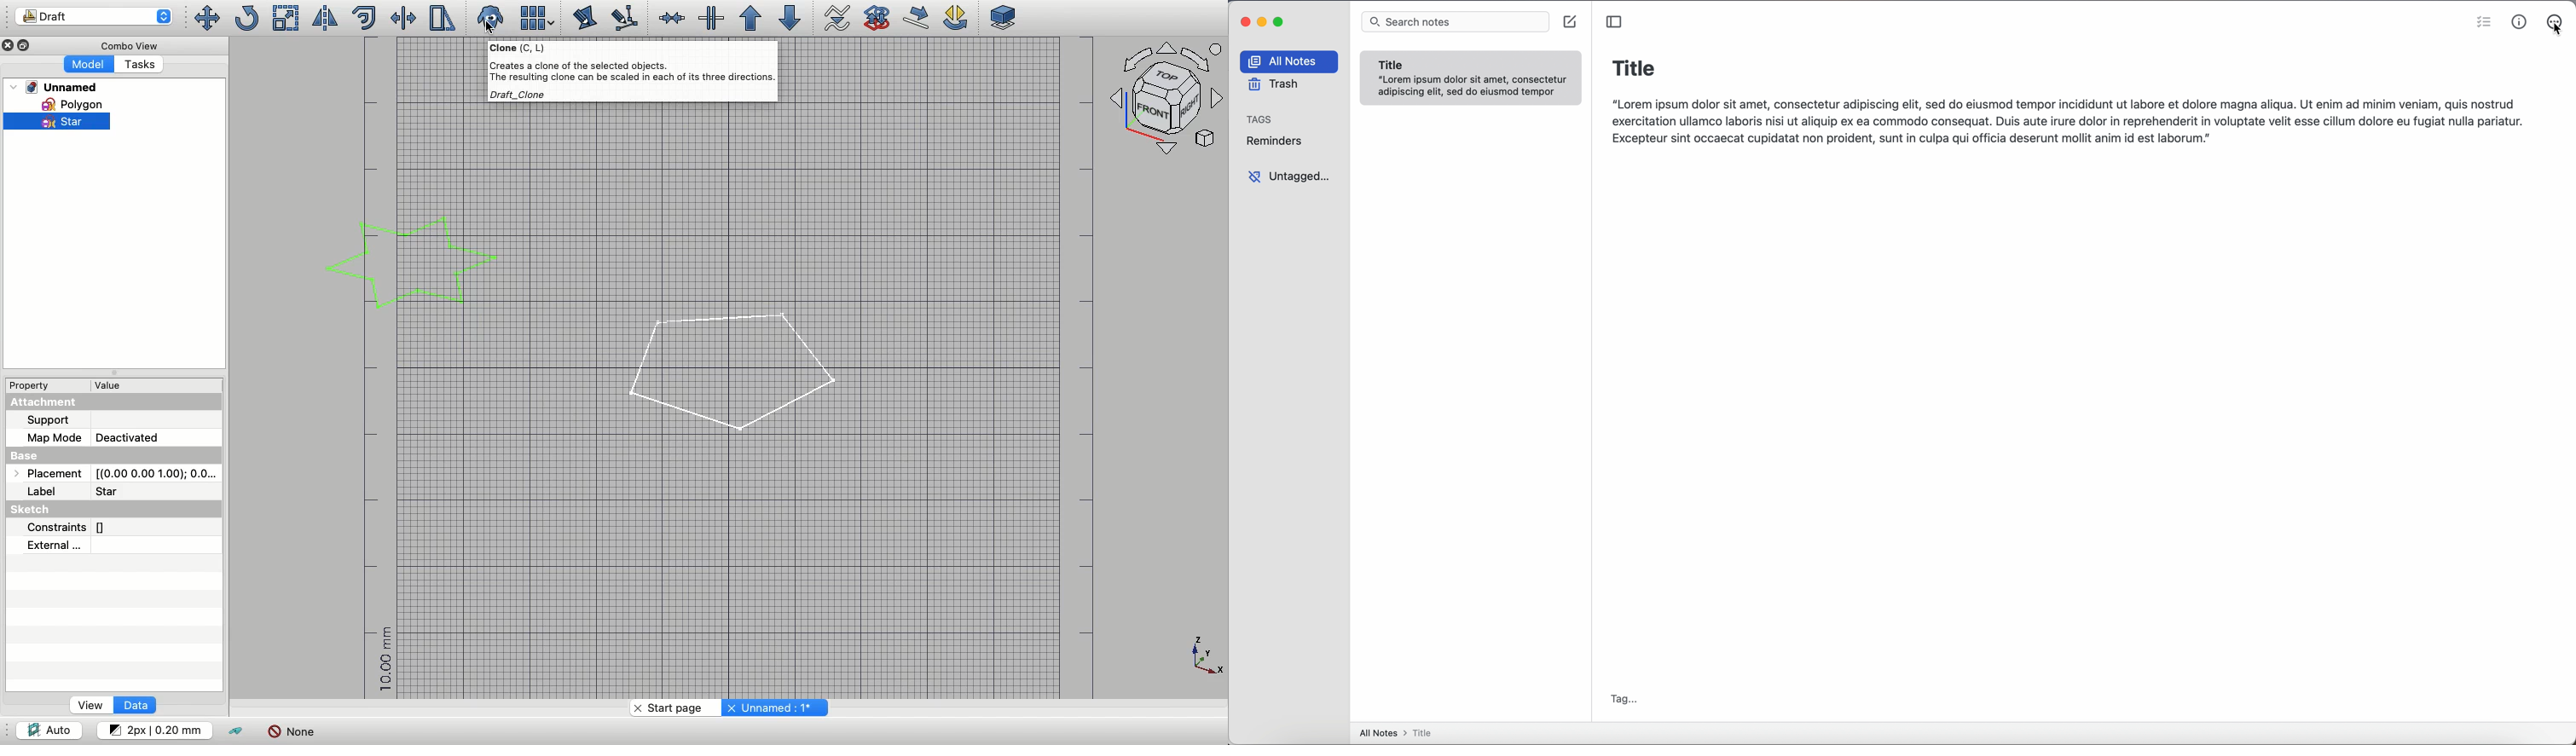 The width and height of the screenshot is (2576, 756). Describe the element at coordinates (113, 372) in the screenshot. I see `Collapse` at that location.